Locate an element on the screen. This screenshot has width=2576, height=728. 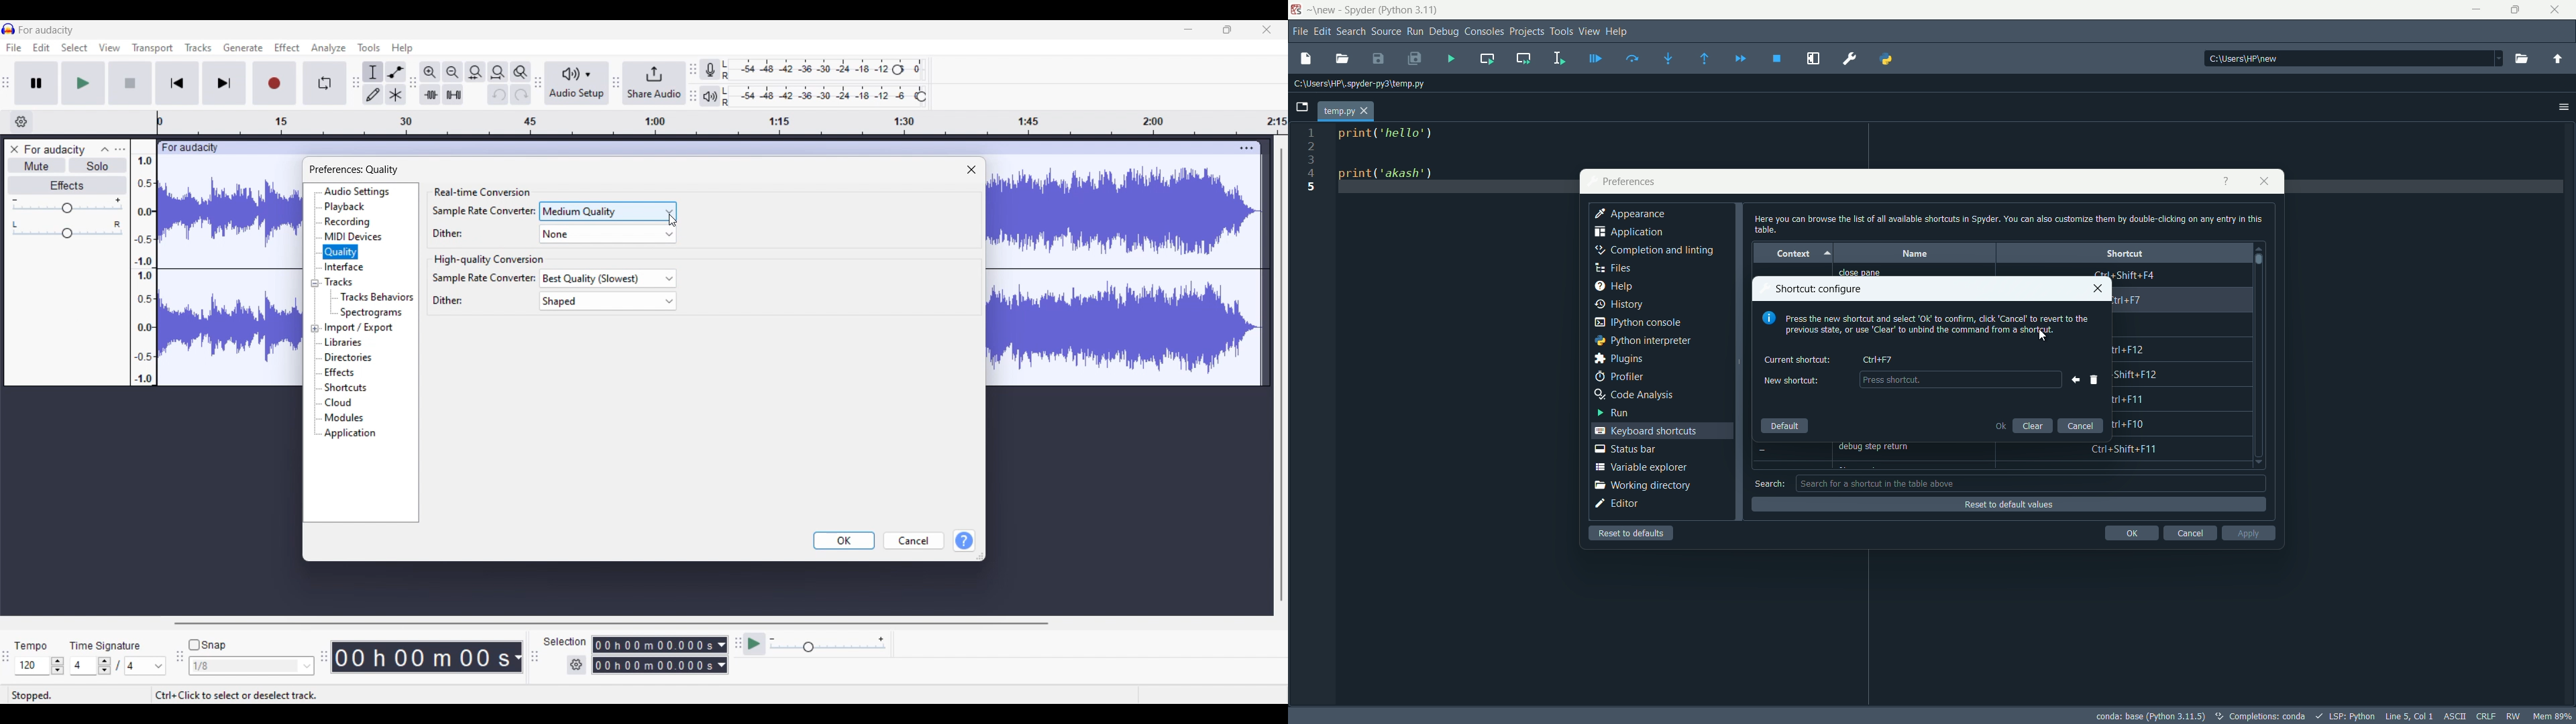
Silence audio selection is located at coordinates (453, 95).